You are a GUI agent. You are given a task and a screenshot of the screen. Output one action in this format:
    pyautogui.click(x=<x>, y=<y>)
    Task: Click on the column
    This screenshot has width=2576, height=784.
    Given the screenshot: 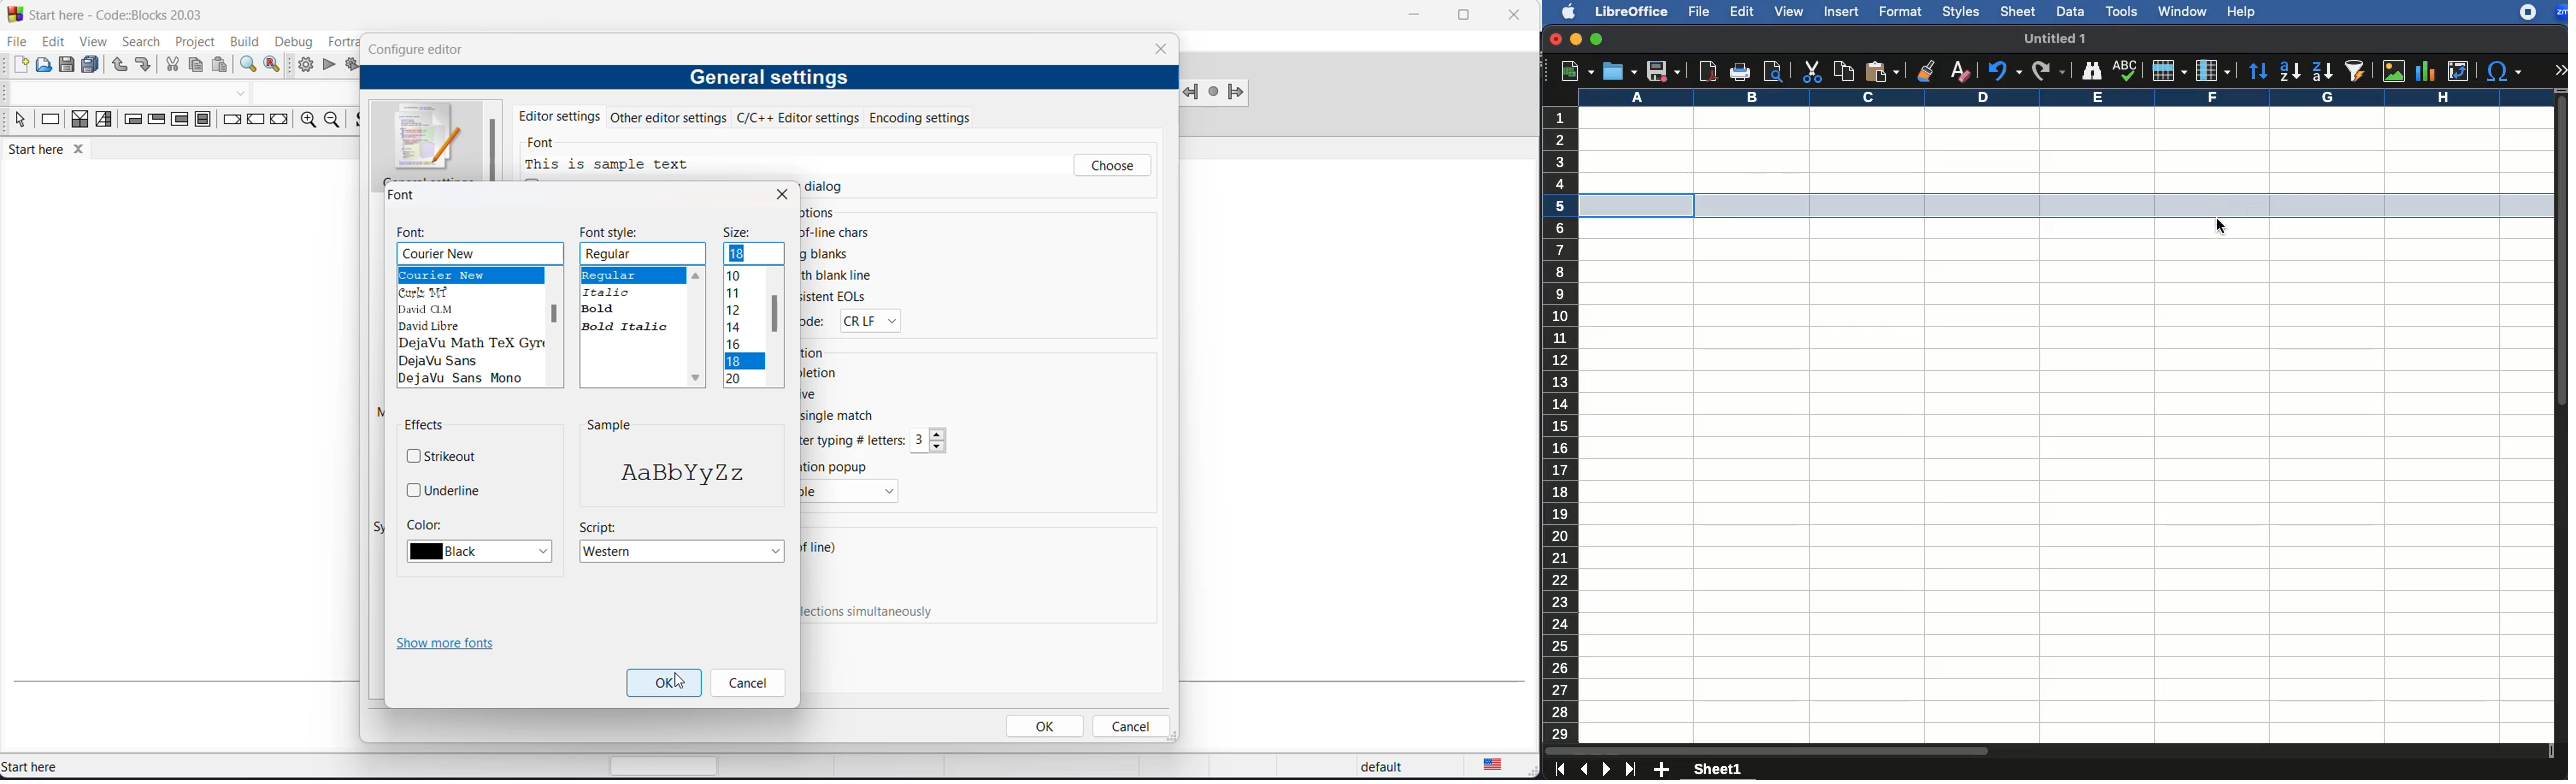 What is the action you would take?
    pyautogui.click(x=2061, y=98)
    